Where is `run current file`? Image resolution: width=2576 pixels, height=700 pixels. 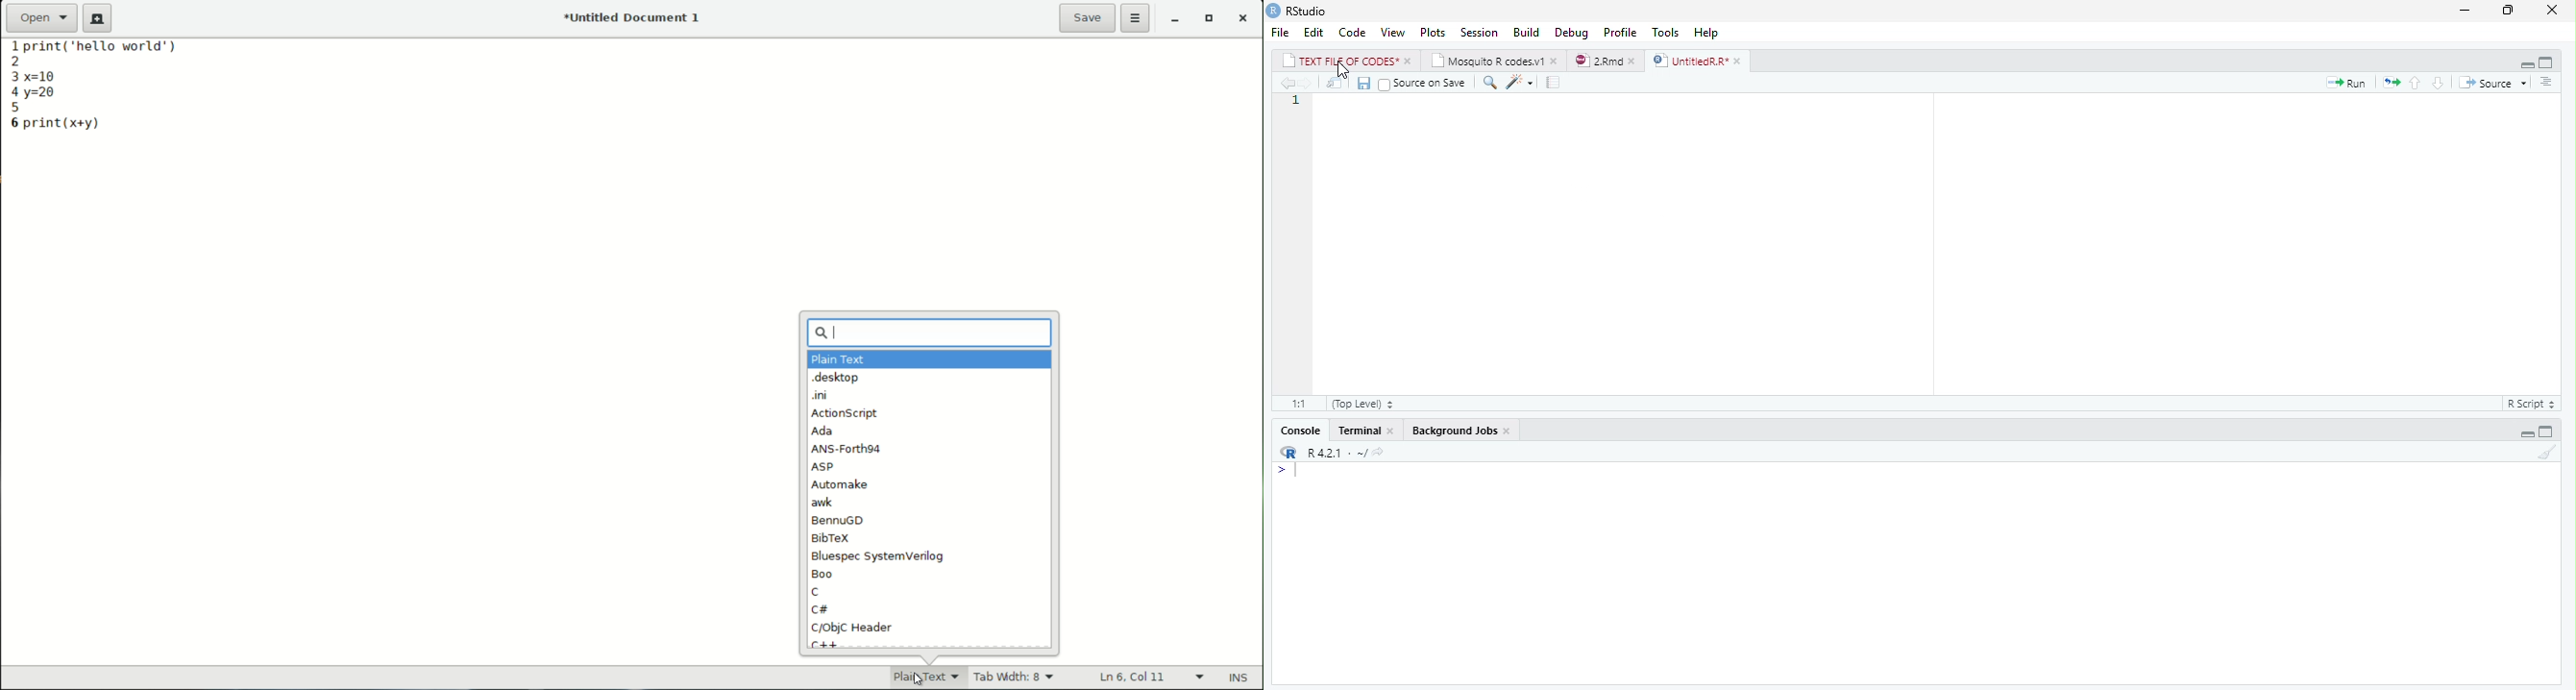 run current file is located at coordinates (2350, 84).